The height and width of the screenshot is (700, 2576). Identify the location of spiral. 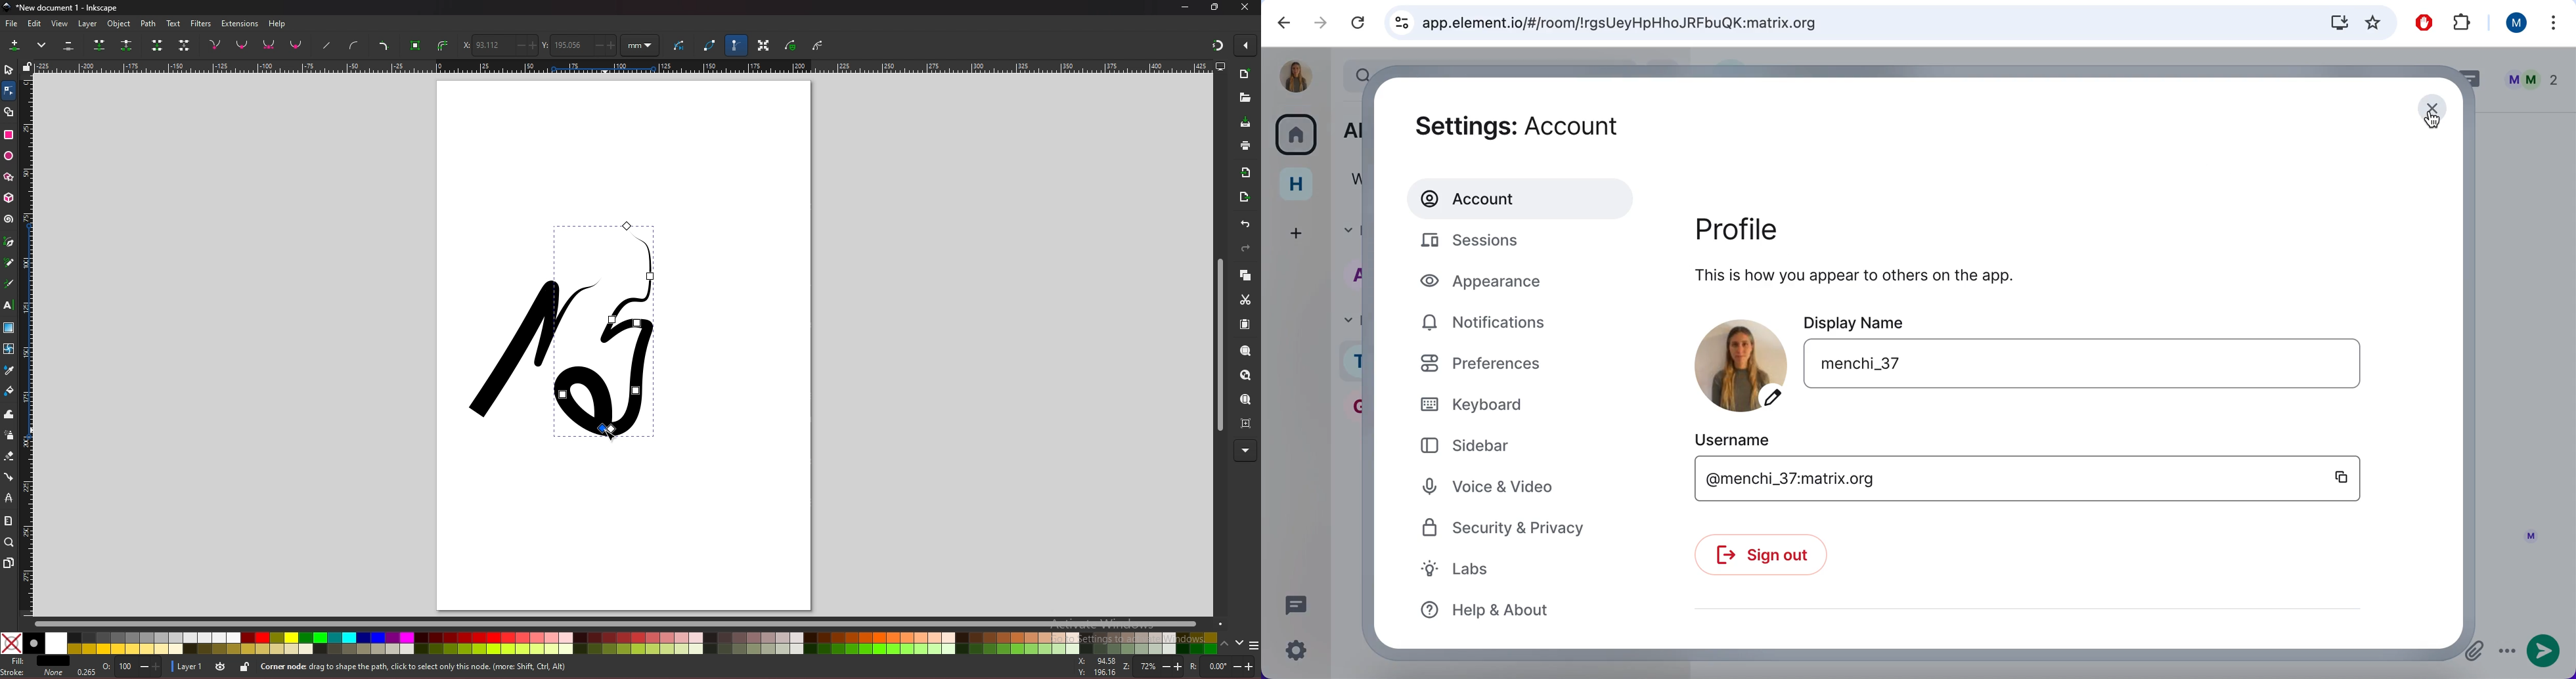
(9, 221).